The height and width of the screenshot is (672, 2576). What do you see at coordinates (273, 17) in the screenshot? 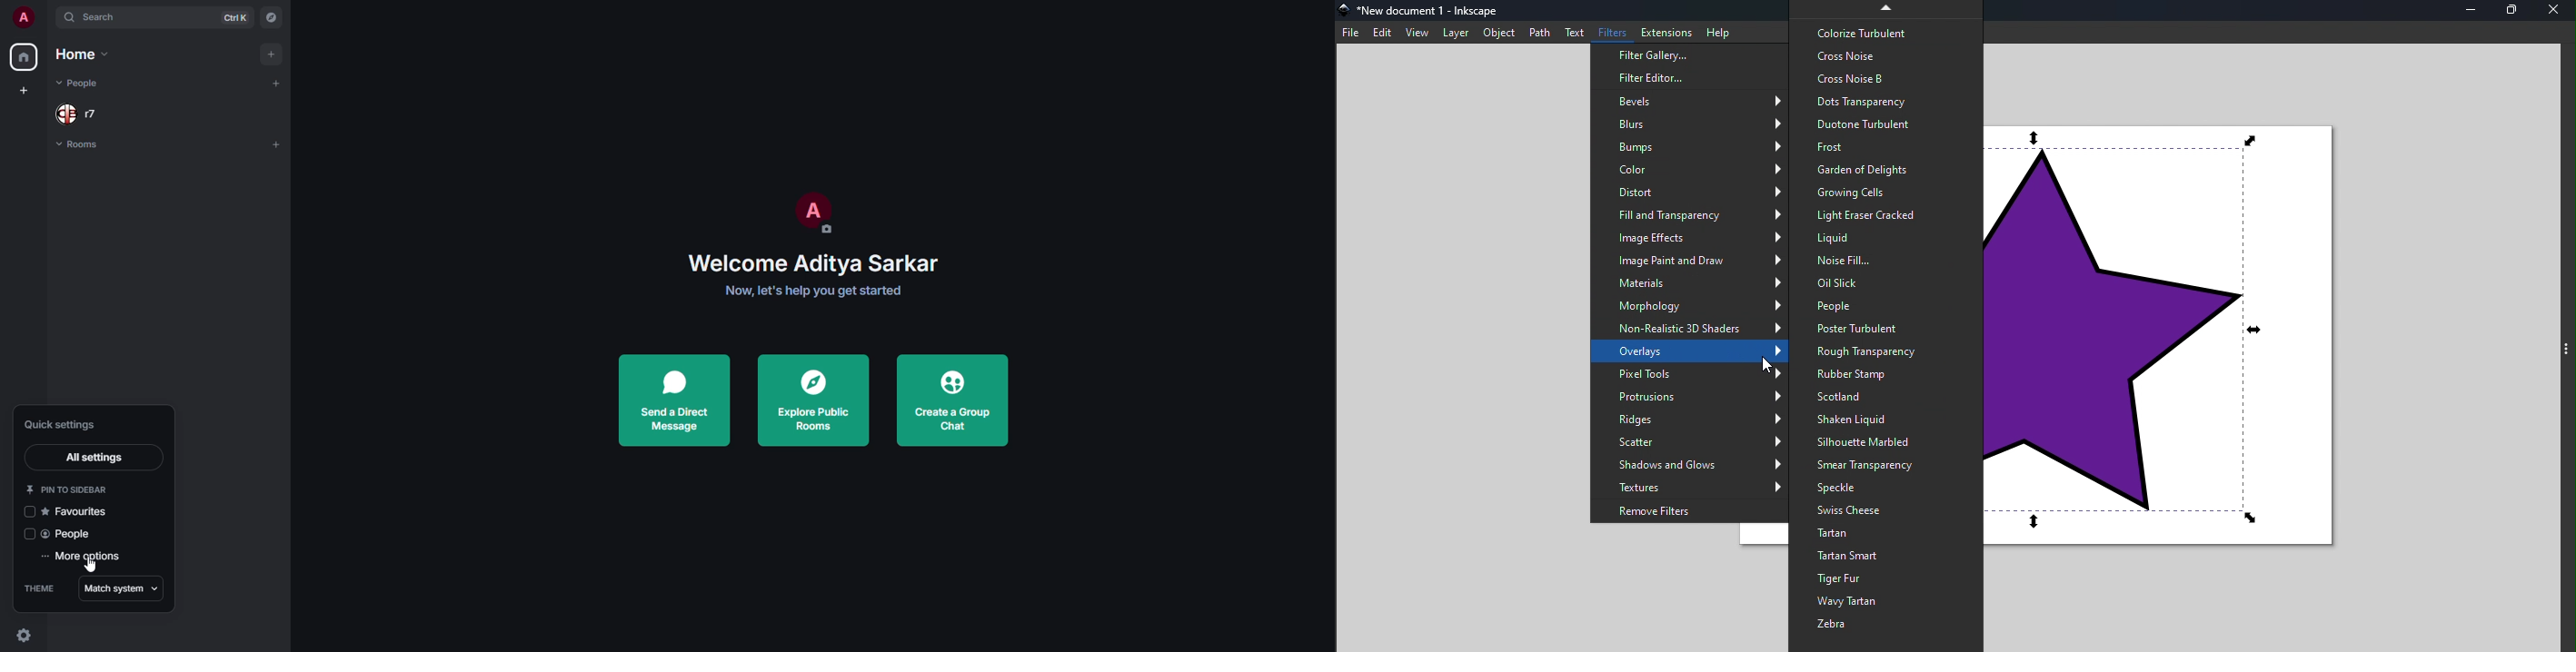
I see `navigator` at bounding box center [273, 17].